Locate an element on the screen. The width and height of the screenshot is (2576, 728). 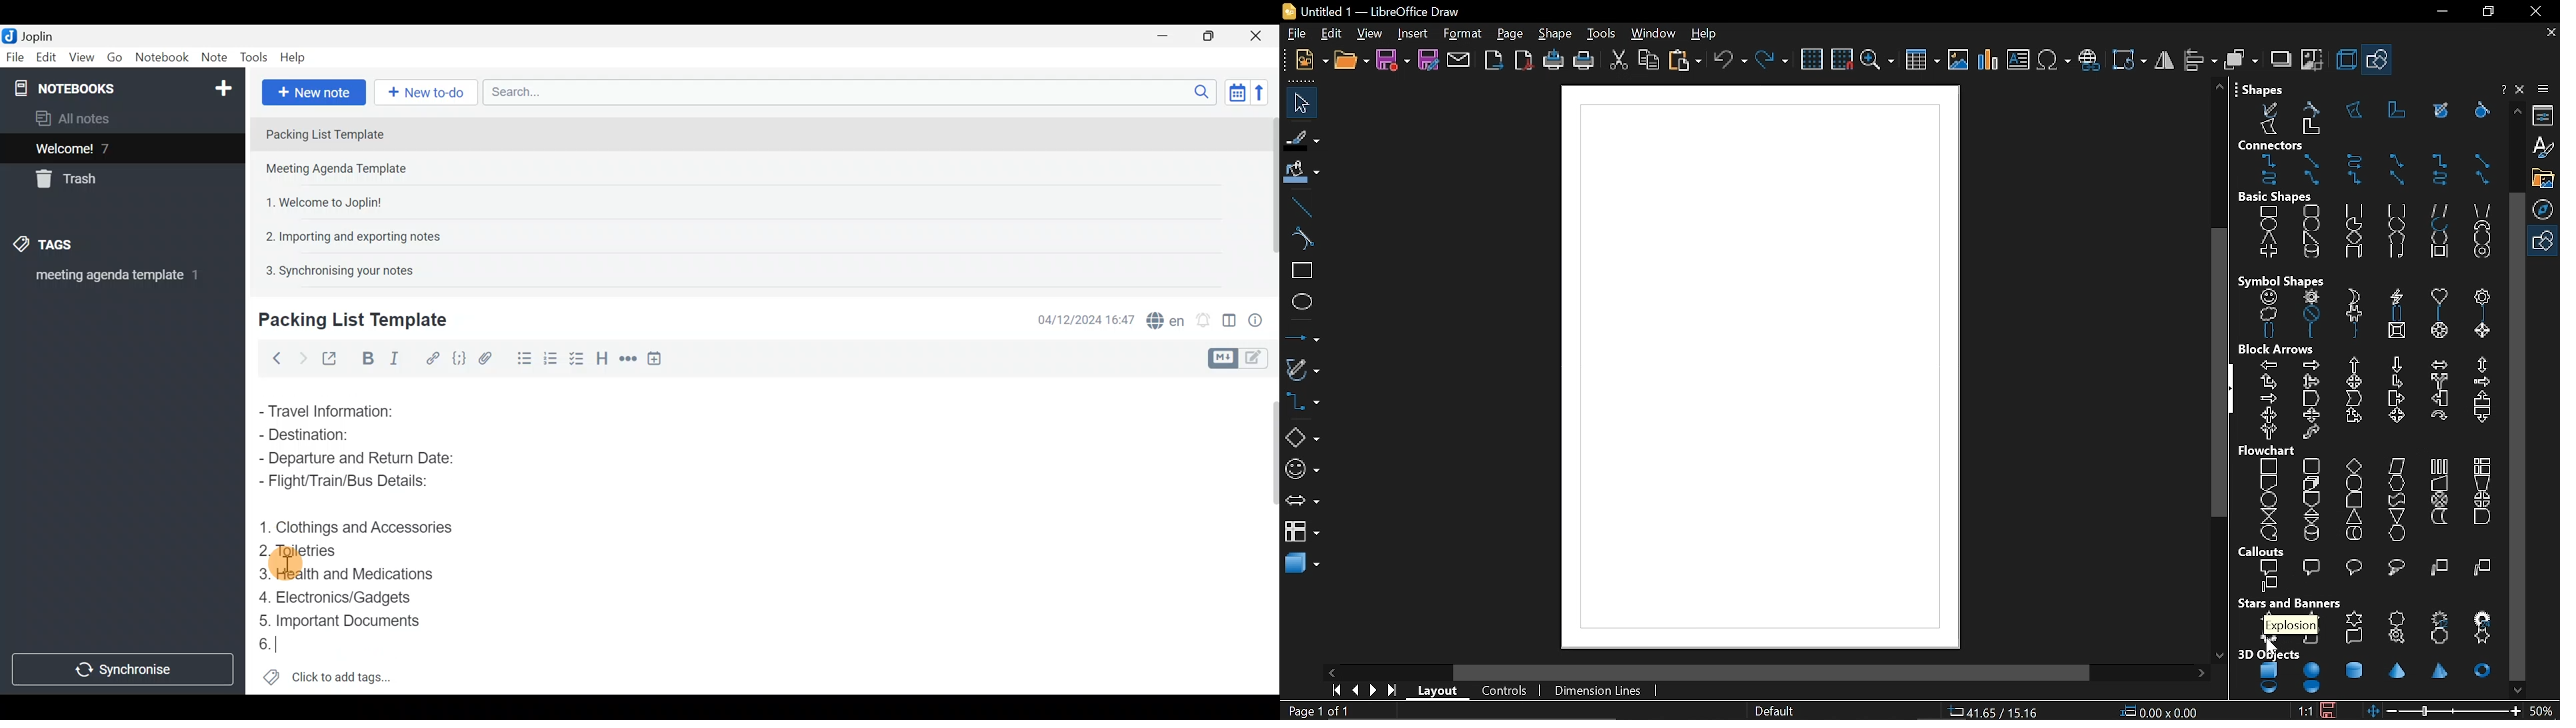
co-ordinate is located at coordinates (1995, 712).